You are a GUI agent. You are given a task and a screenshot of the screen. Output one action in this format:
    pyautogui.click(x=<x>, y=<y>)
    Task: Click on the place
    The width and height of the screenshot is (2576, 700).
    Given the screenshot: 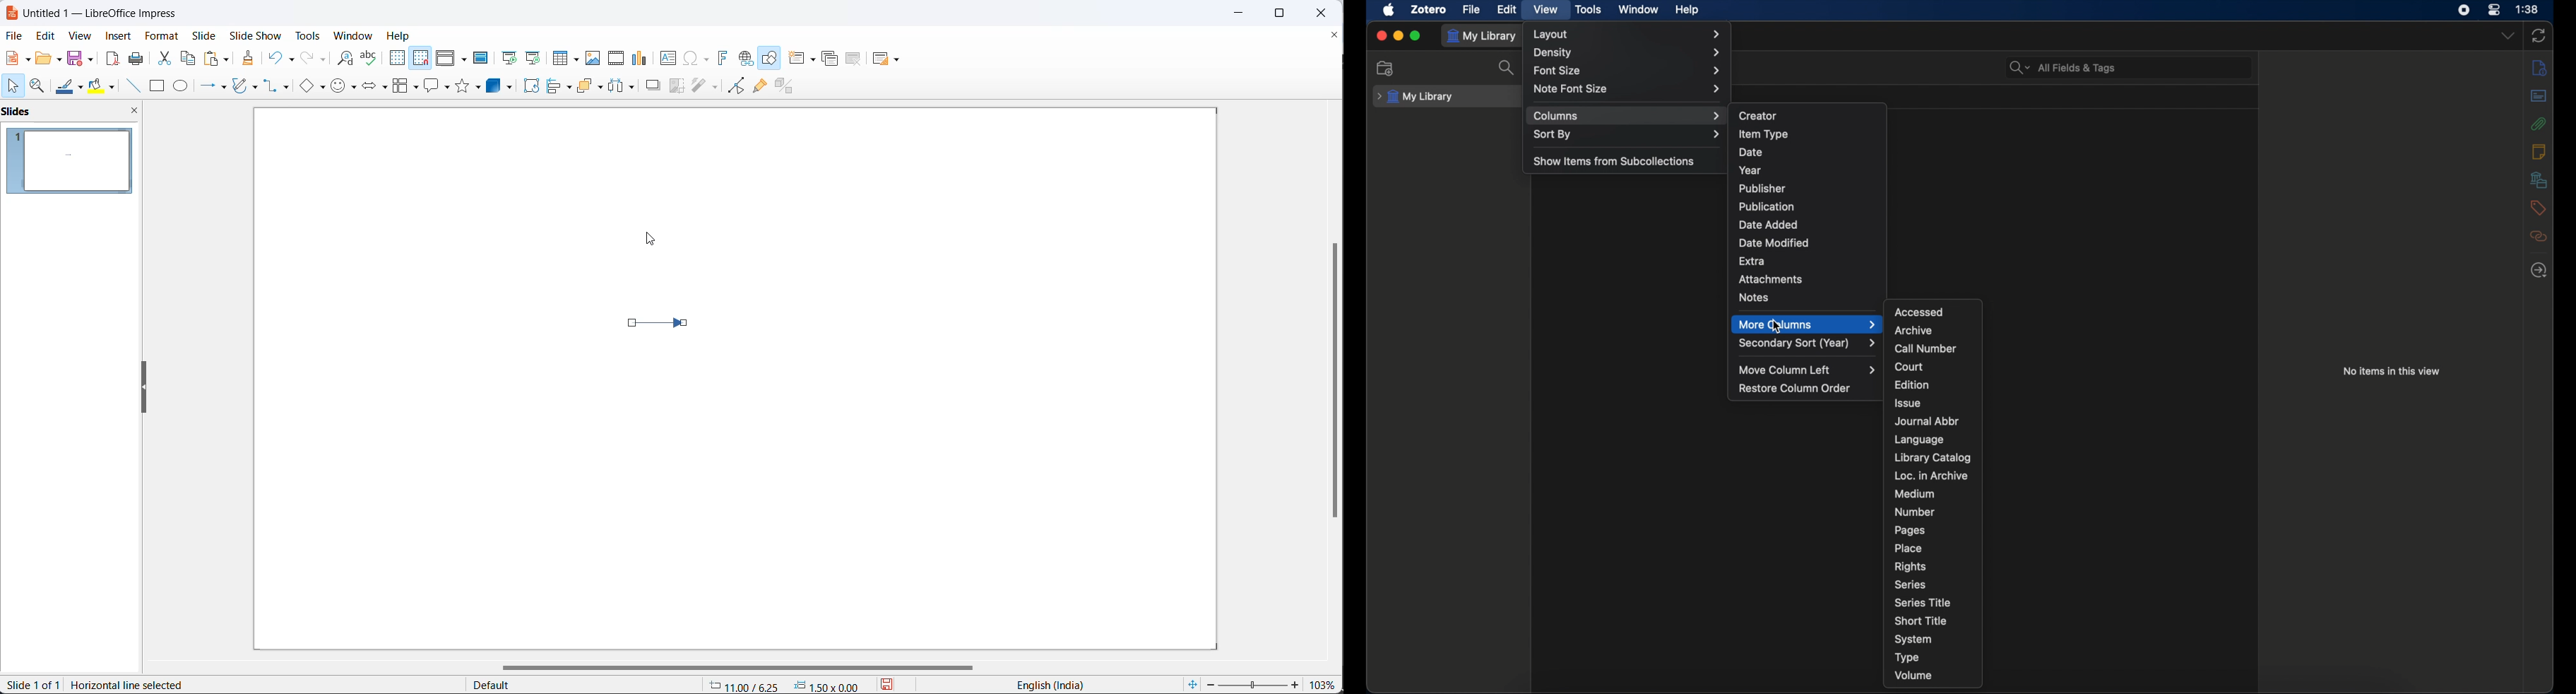 What is the action you would take?
    pyautogui.click(x=1909, y=547)
    